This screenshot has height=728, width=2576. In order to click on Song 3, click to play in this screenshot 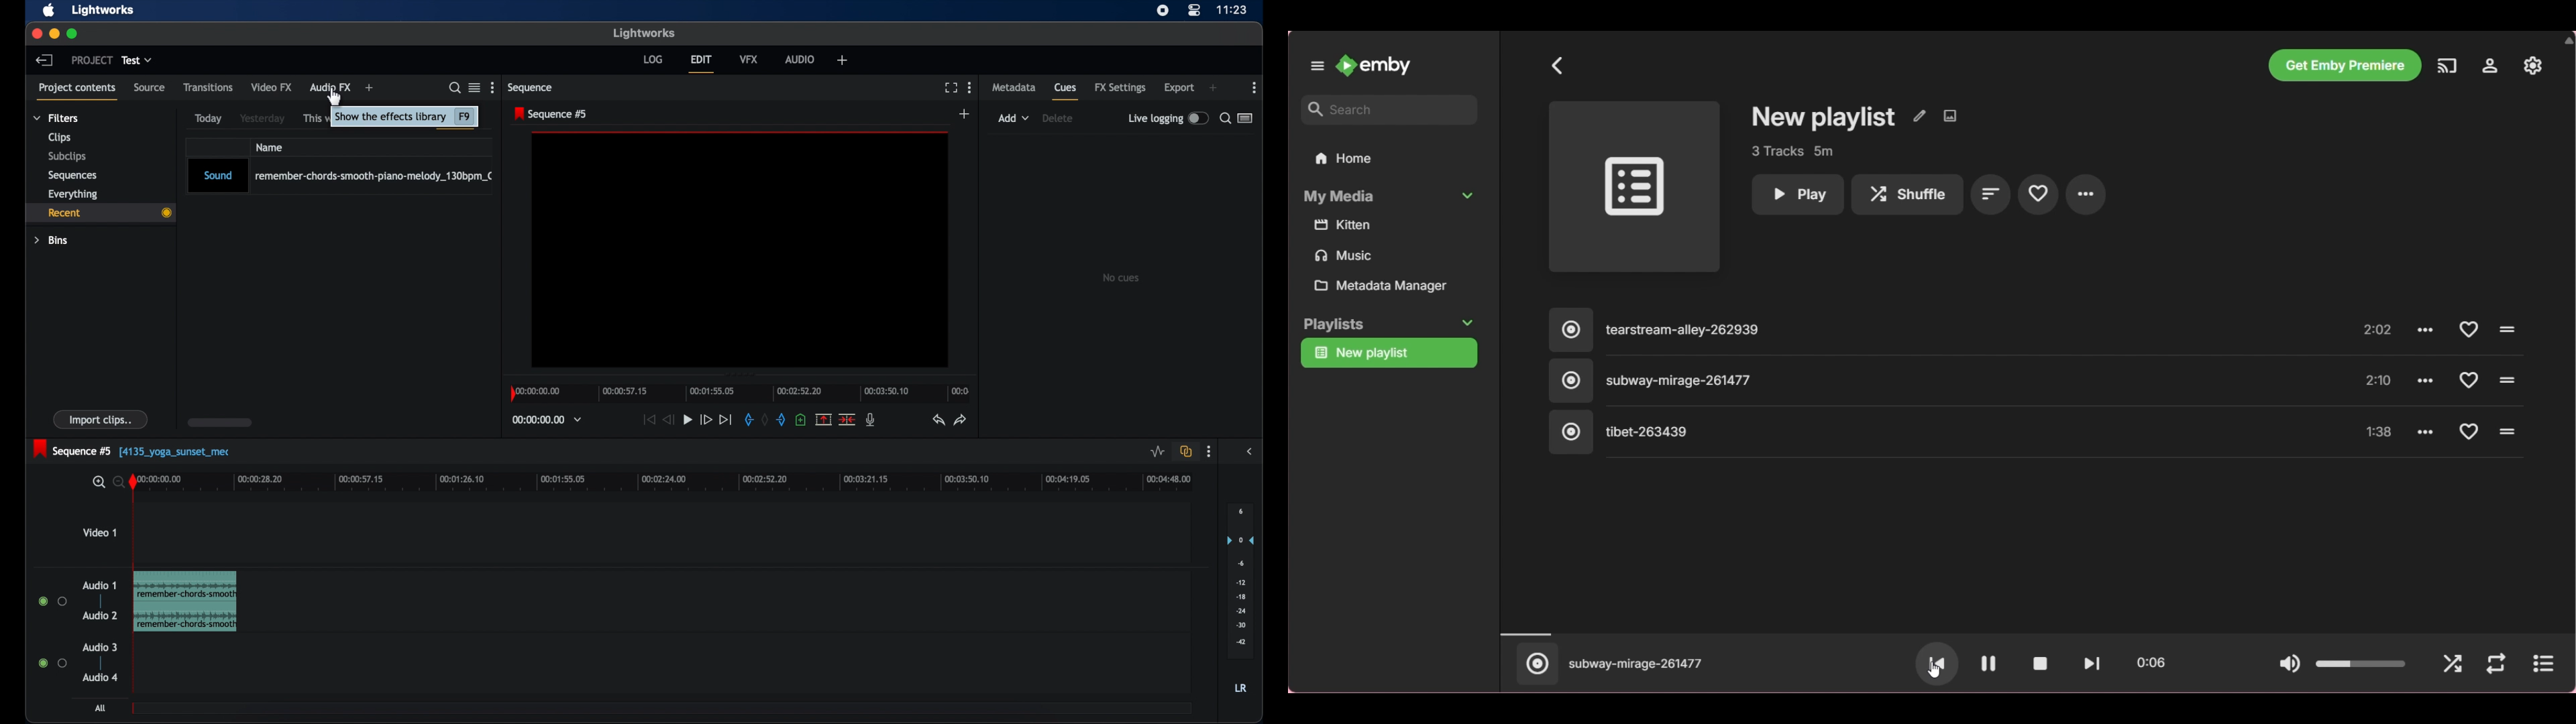, I will do `click(1925, 432)`.